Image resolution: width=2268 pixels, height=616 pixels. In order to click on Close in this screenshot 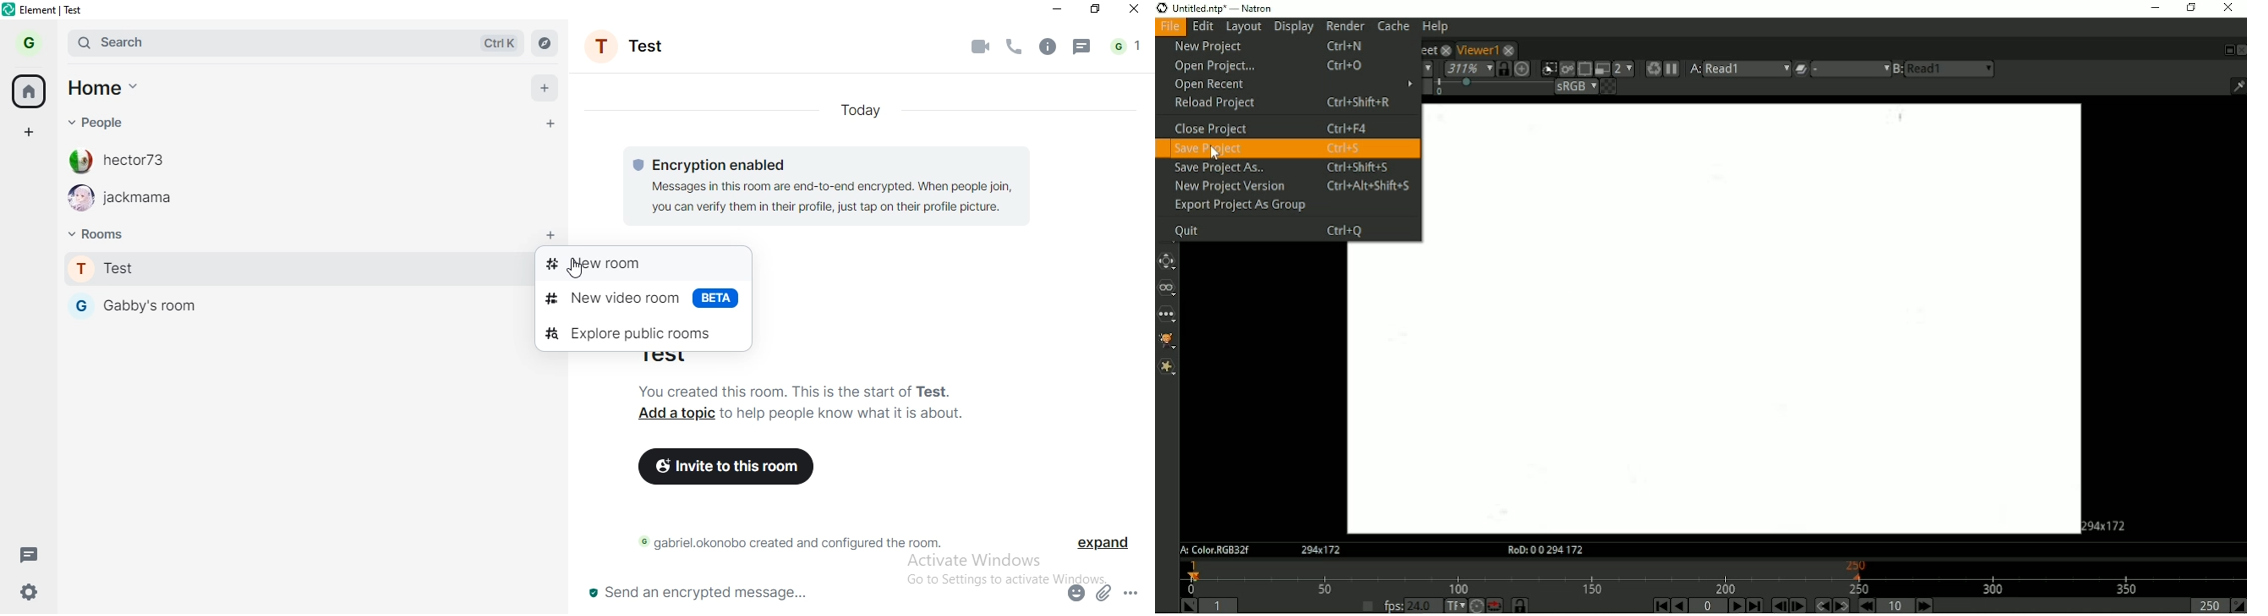, I will do `click(2241, 50)`.